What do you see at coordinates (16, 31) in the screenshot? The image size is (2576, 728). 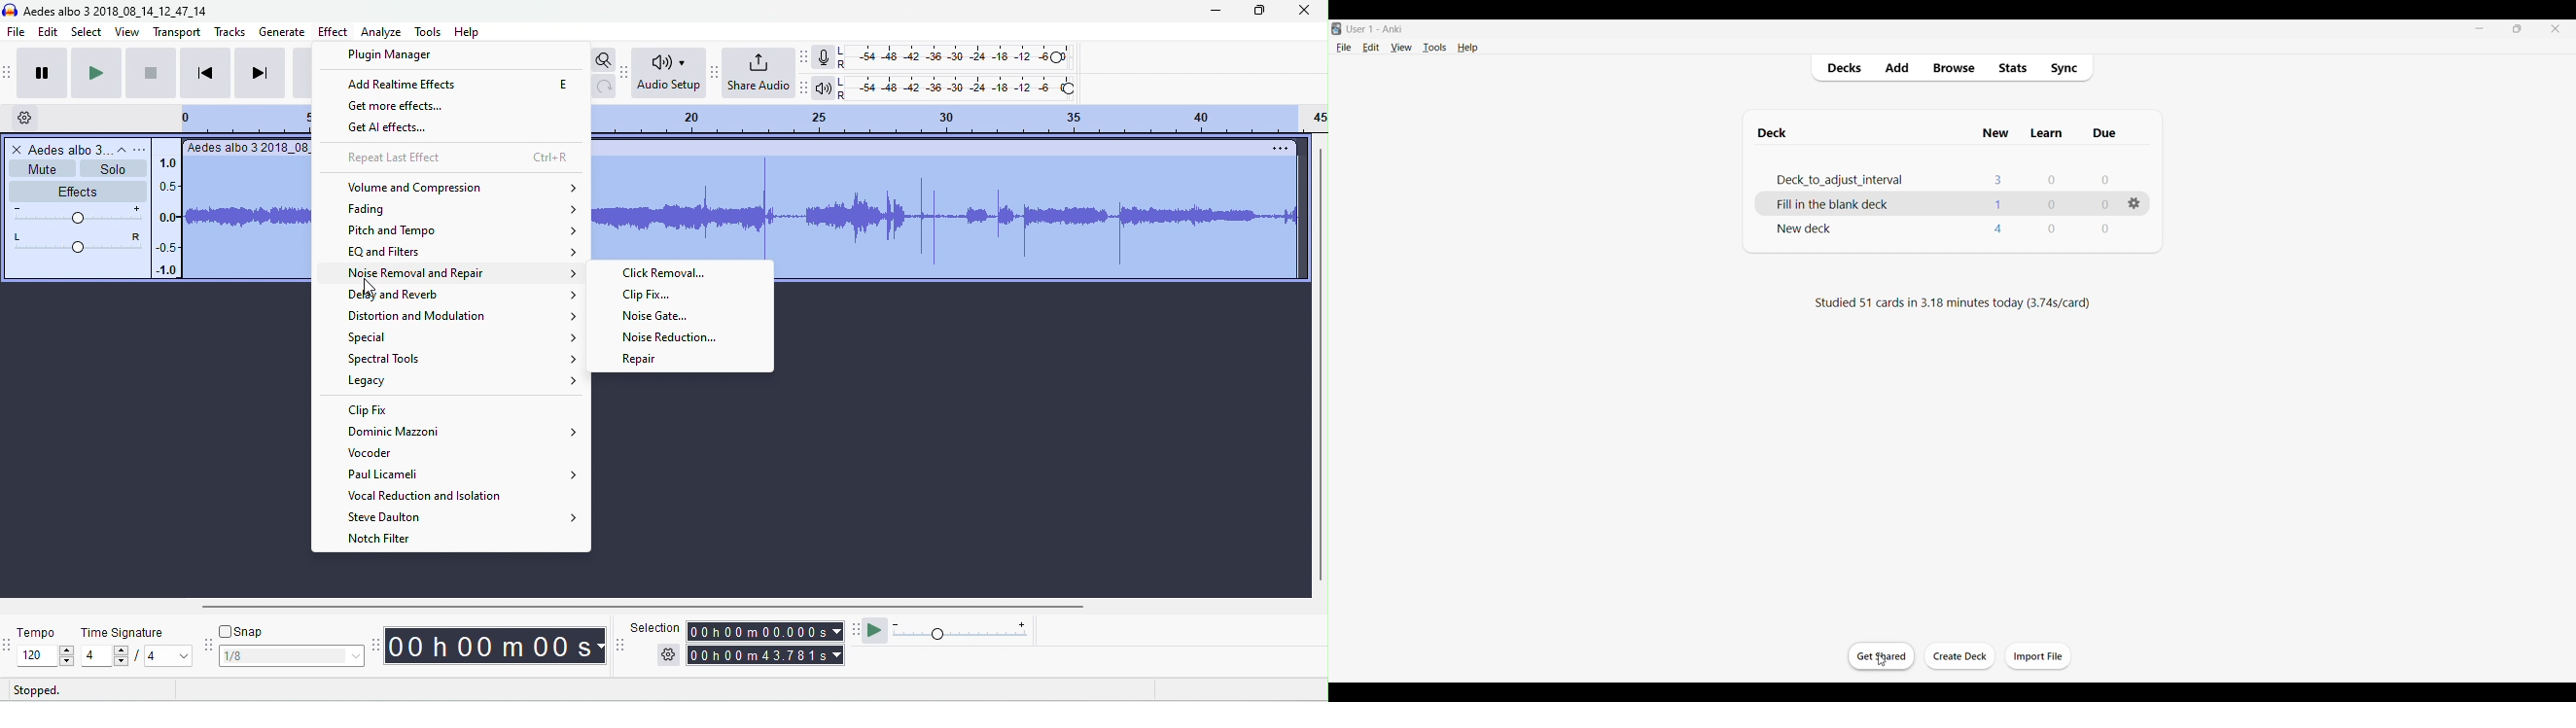 I see `file` at bounding box center [16, 31].